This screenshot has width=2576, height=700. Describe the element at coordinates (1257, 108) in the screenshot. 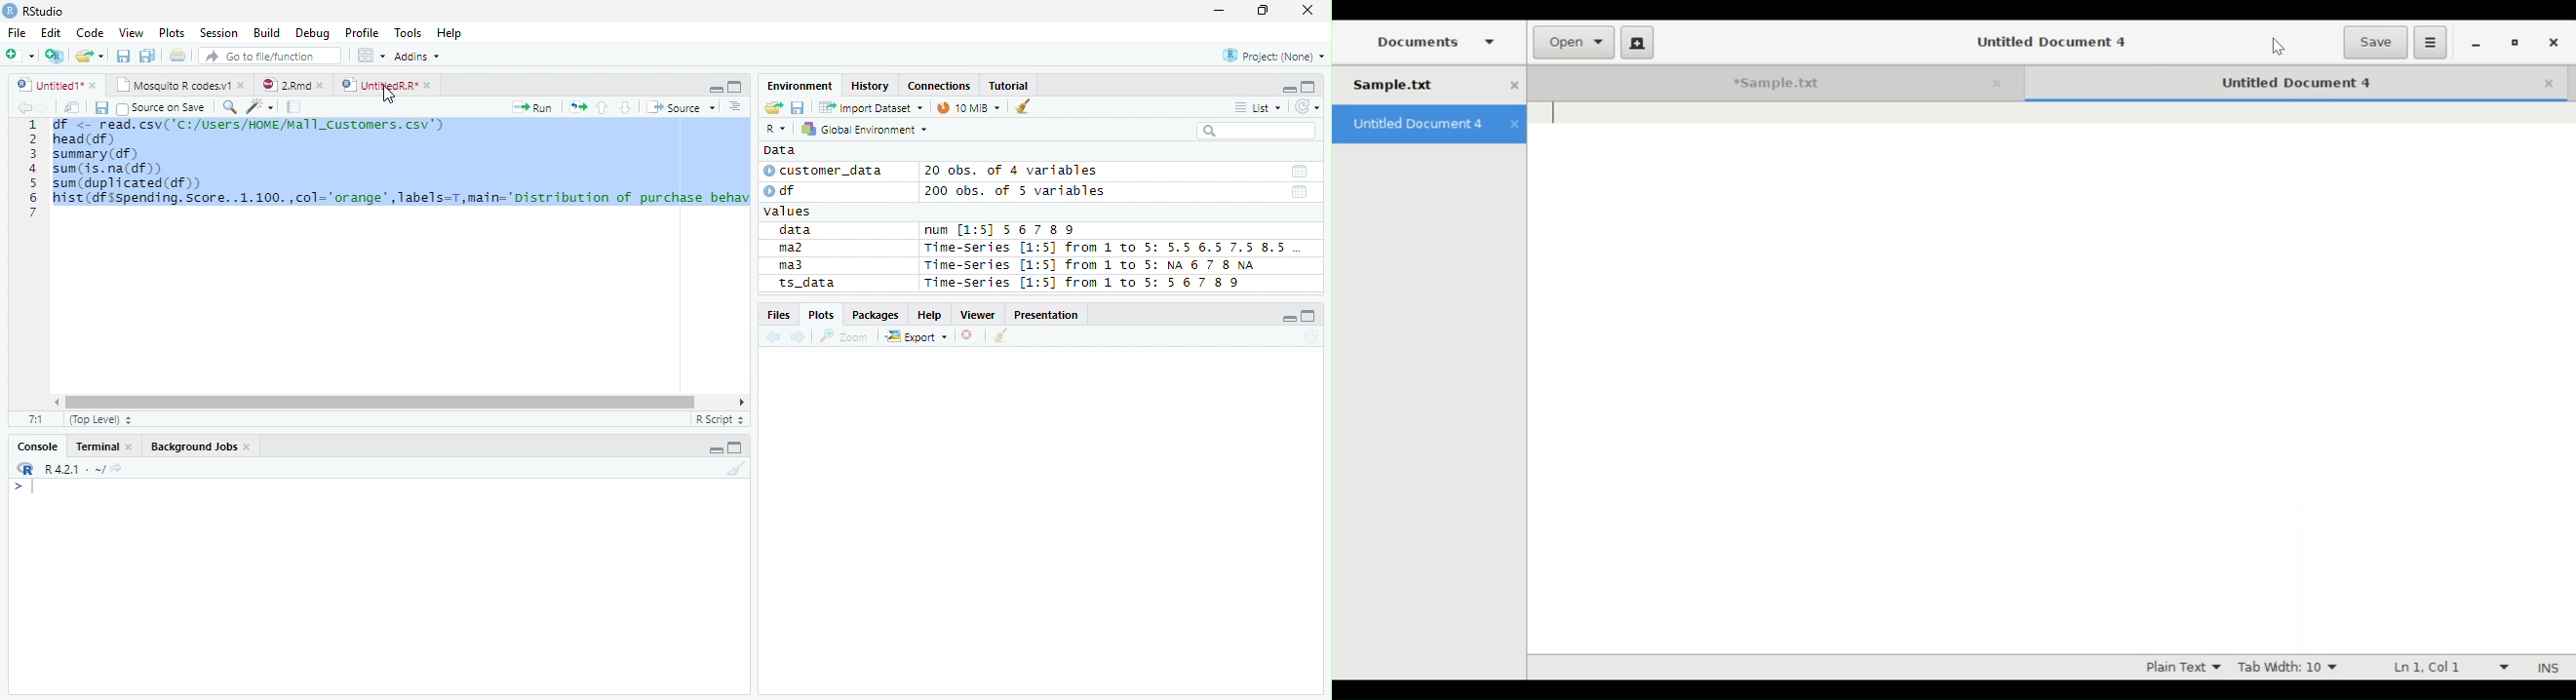

I see `List` at that location.